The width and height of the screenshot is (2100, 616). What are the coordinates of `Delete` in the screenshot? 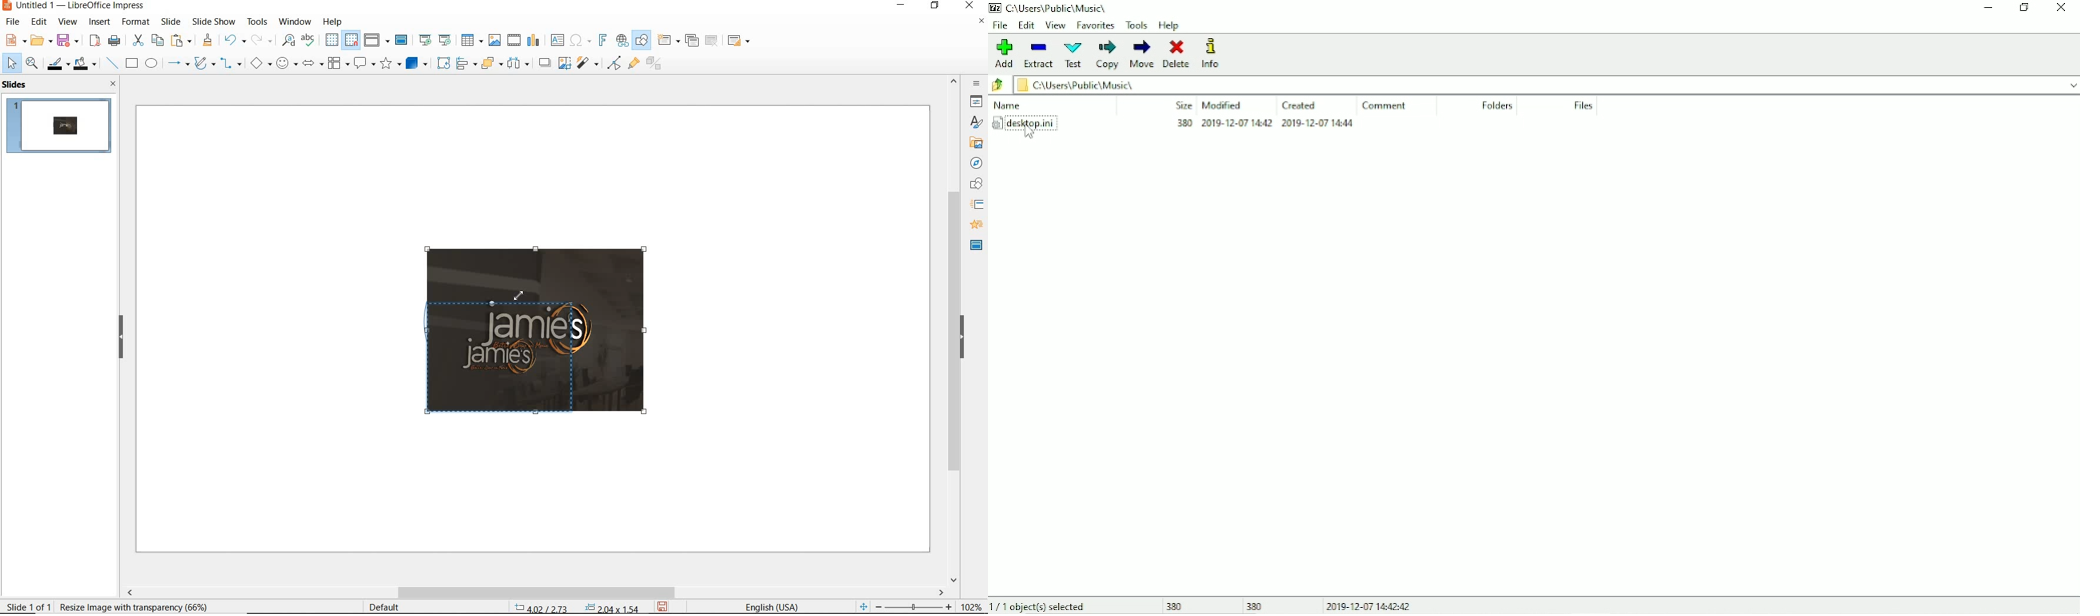 It's located at (1177, 54).